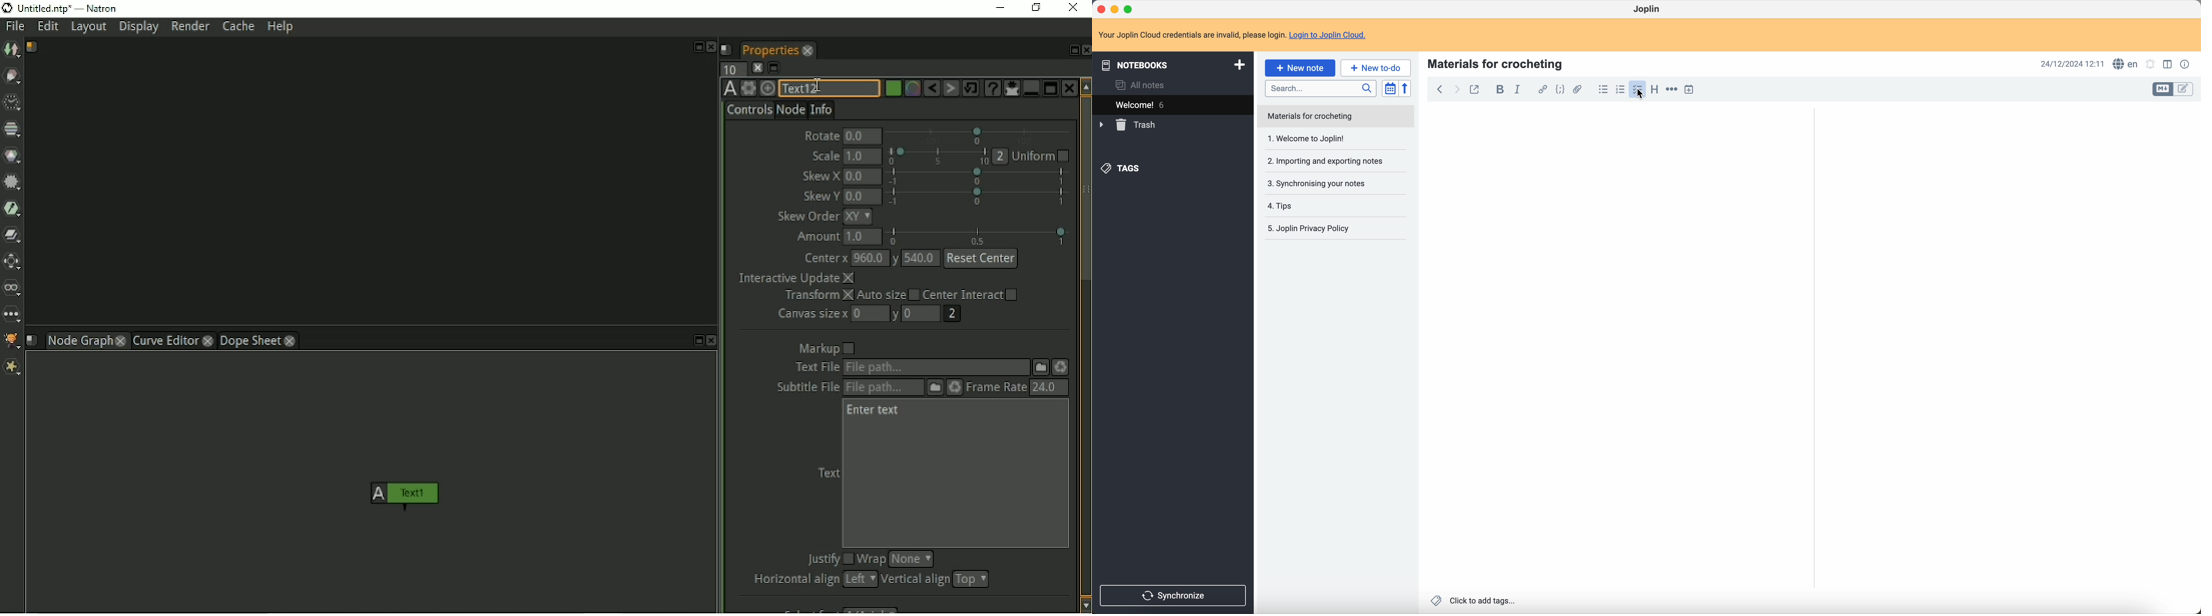 The image size is (2212, 616). I want to click on welcome, so click(1173, 104).